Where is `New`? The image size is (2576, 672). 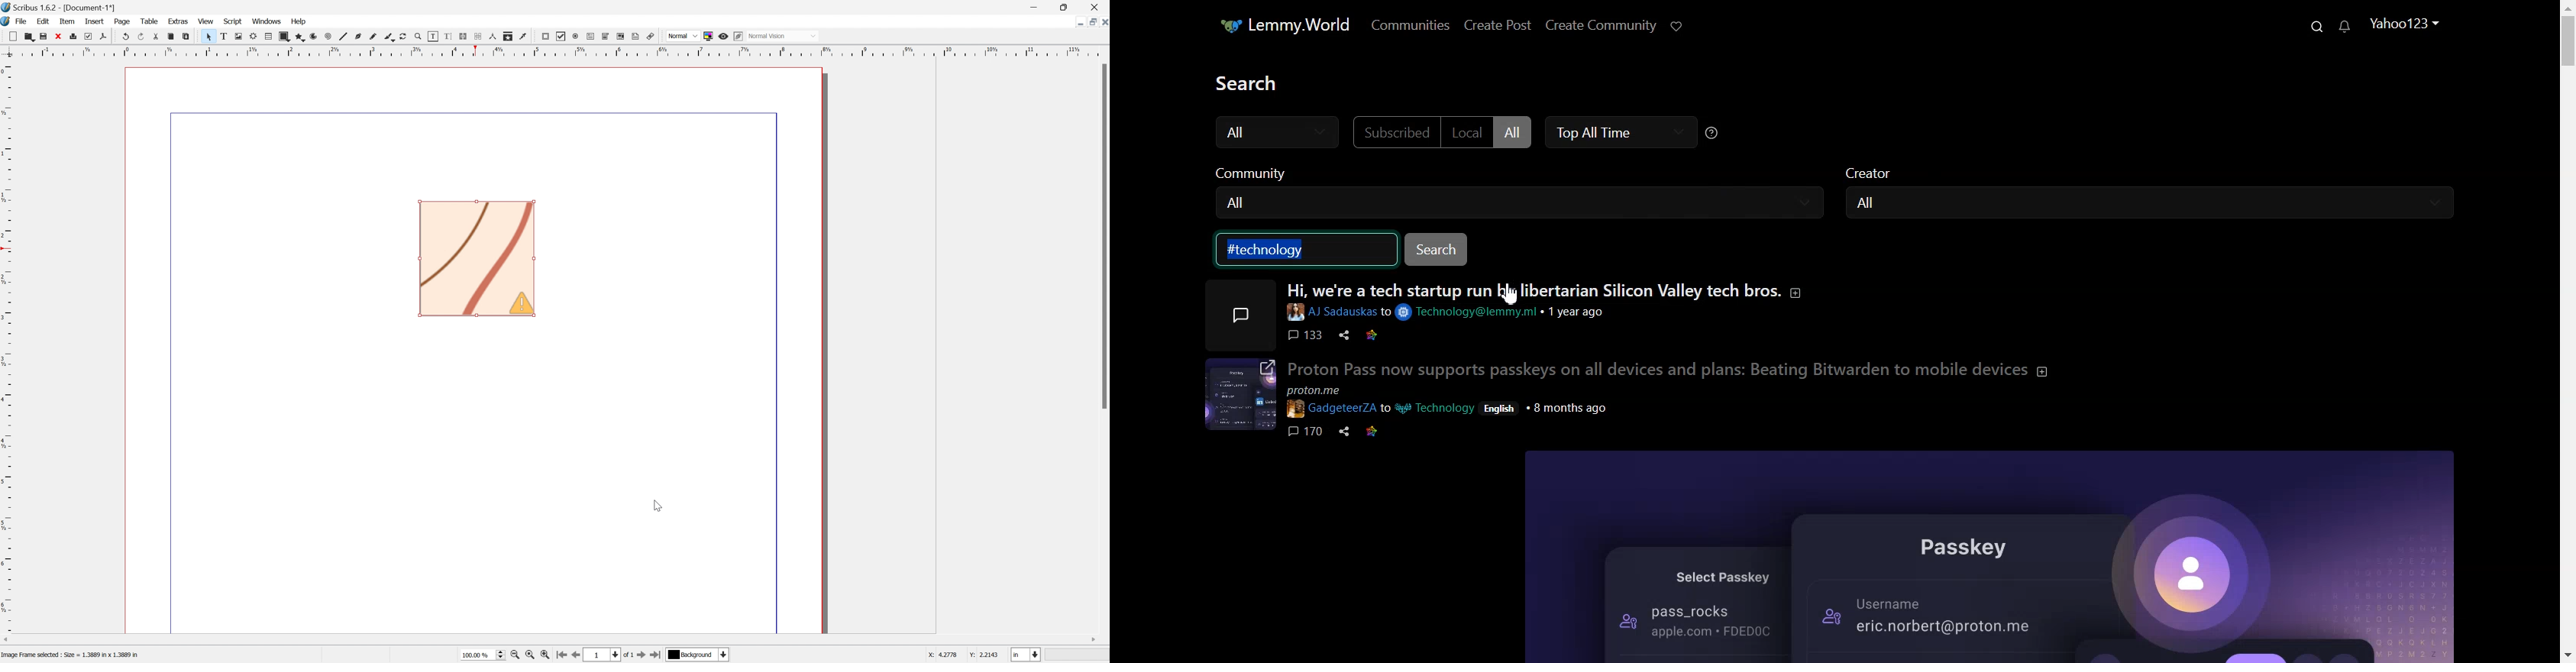 New is located at coordinates (10, 35).